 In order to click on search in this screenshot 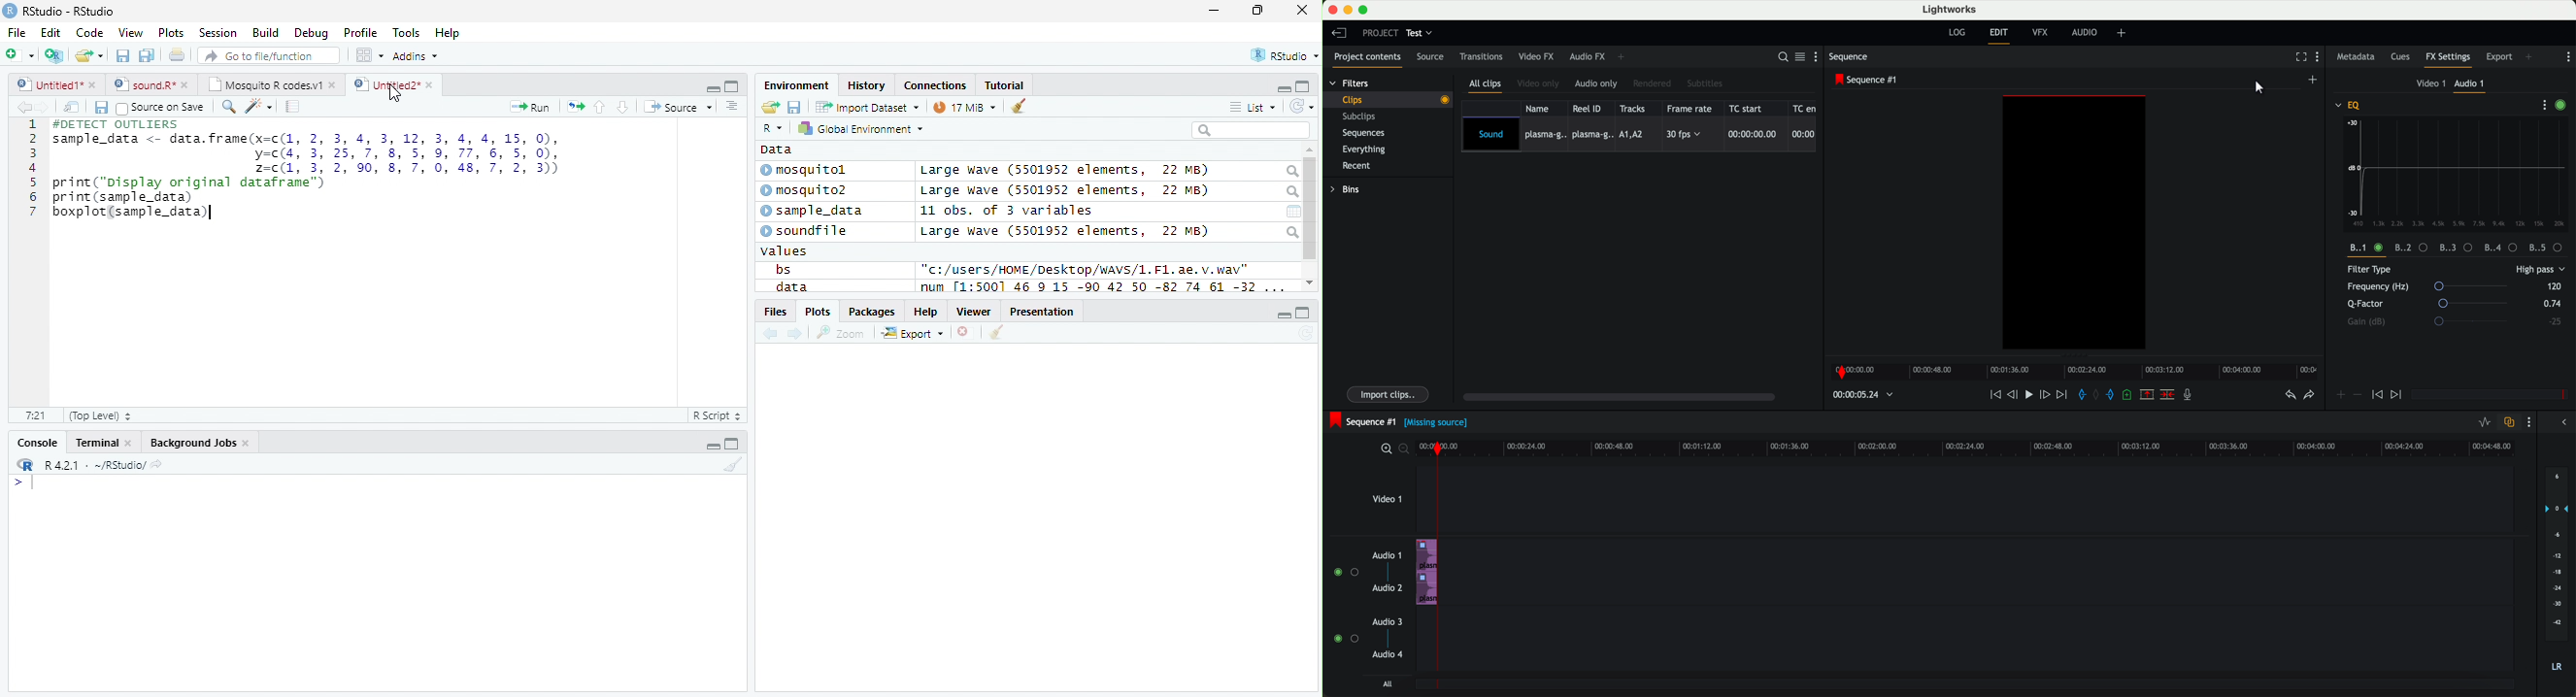, I will do `click(1782, 57)`.